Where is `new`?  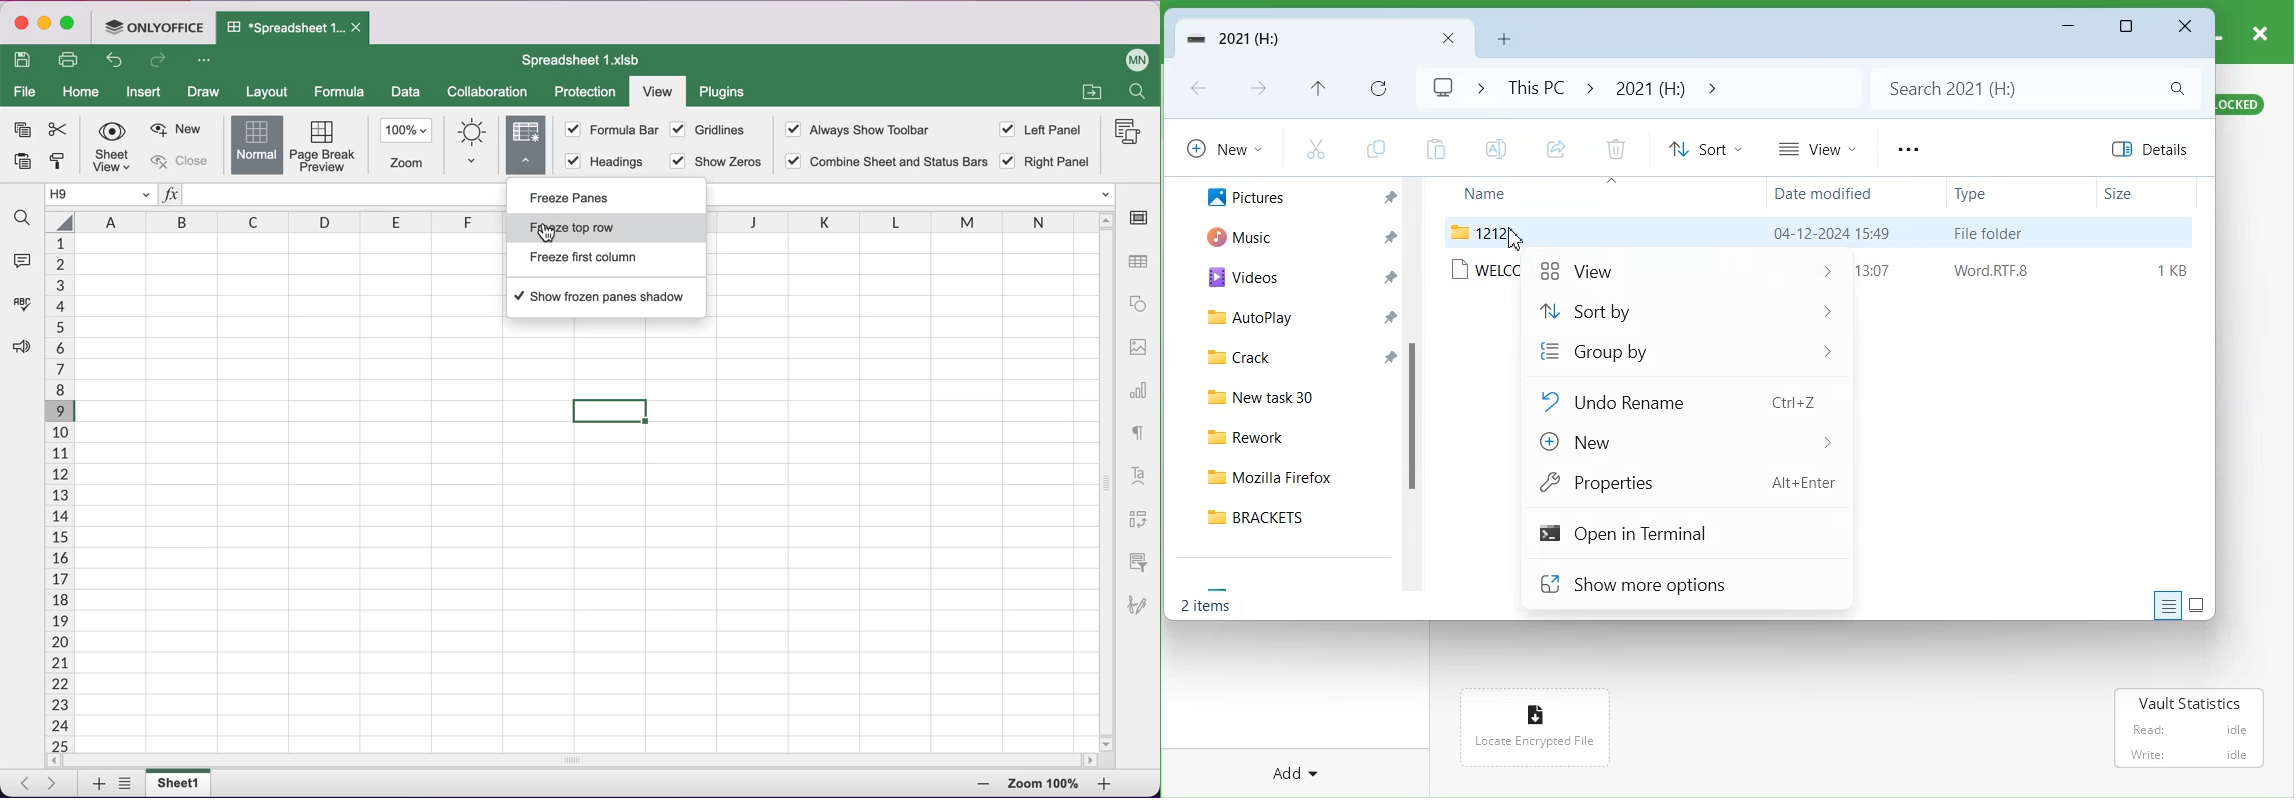
new is located at coordinates (177, 128).